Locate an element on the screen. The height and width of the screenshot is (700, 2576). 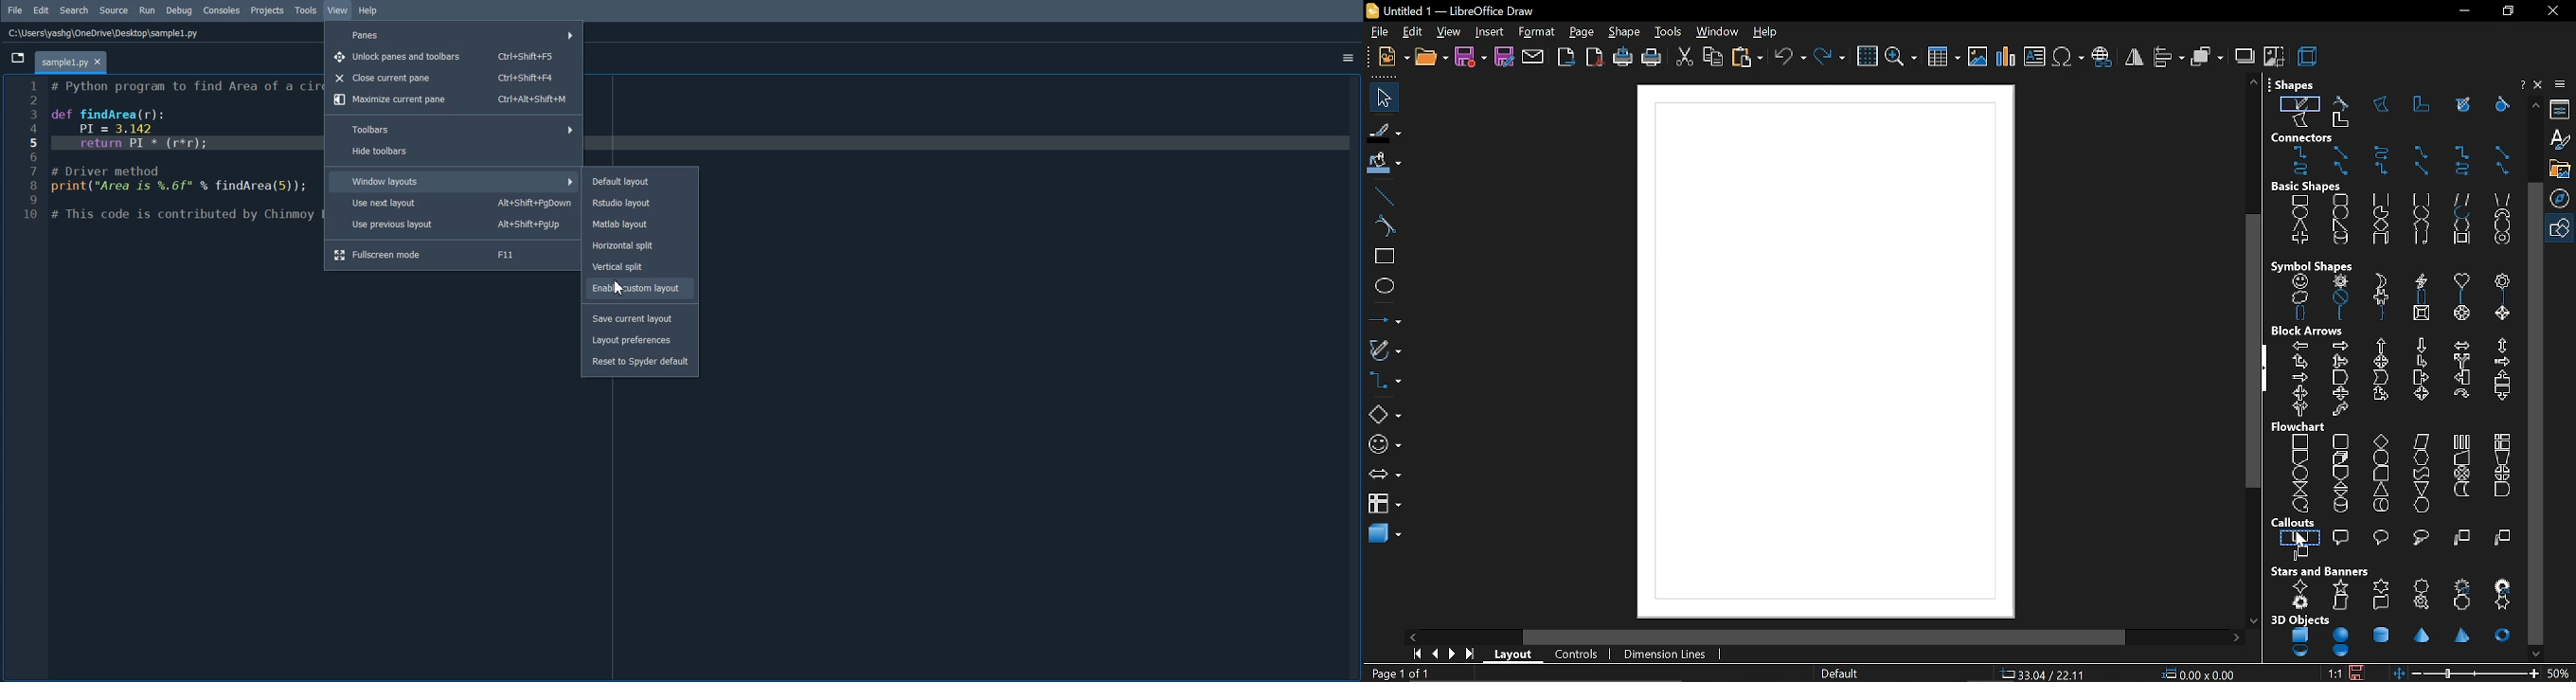
move down is located at coordinates (2535, 654).